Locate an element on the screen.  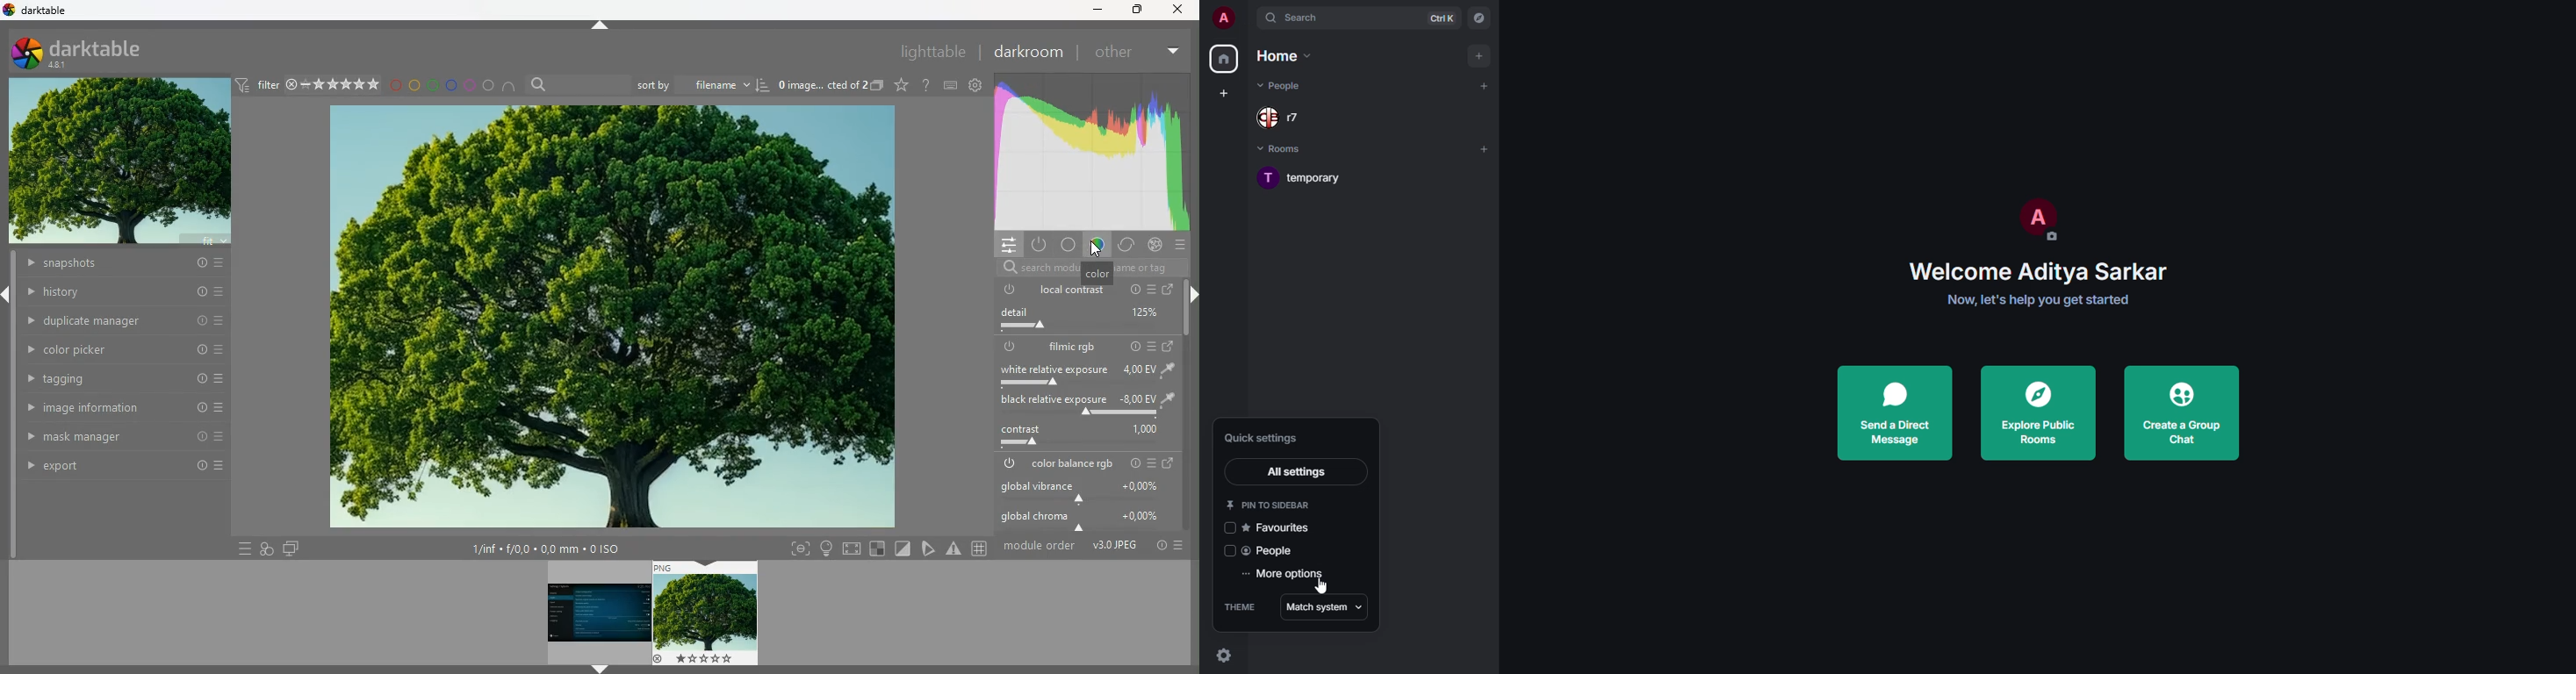
yellow is located at coordinates (415, 85).